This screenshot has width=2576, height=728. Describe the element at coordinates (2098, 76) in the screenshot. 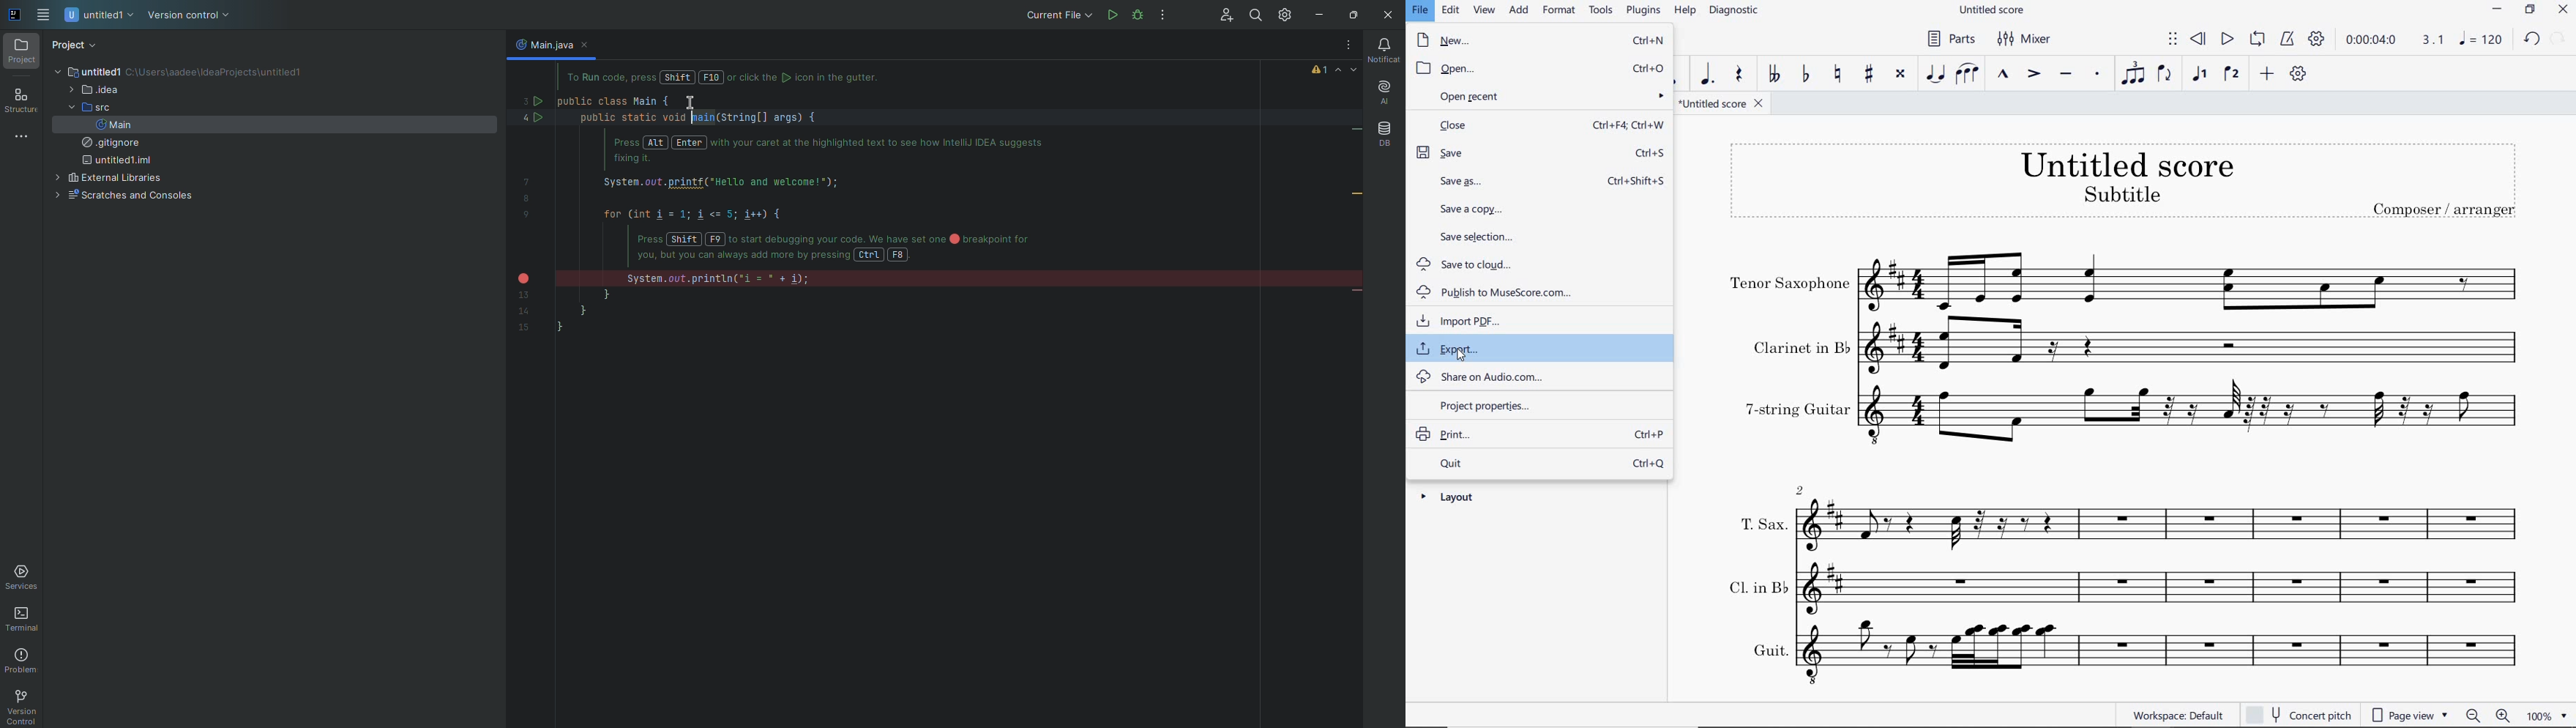

I see `STACCATO` at that location.